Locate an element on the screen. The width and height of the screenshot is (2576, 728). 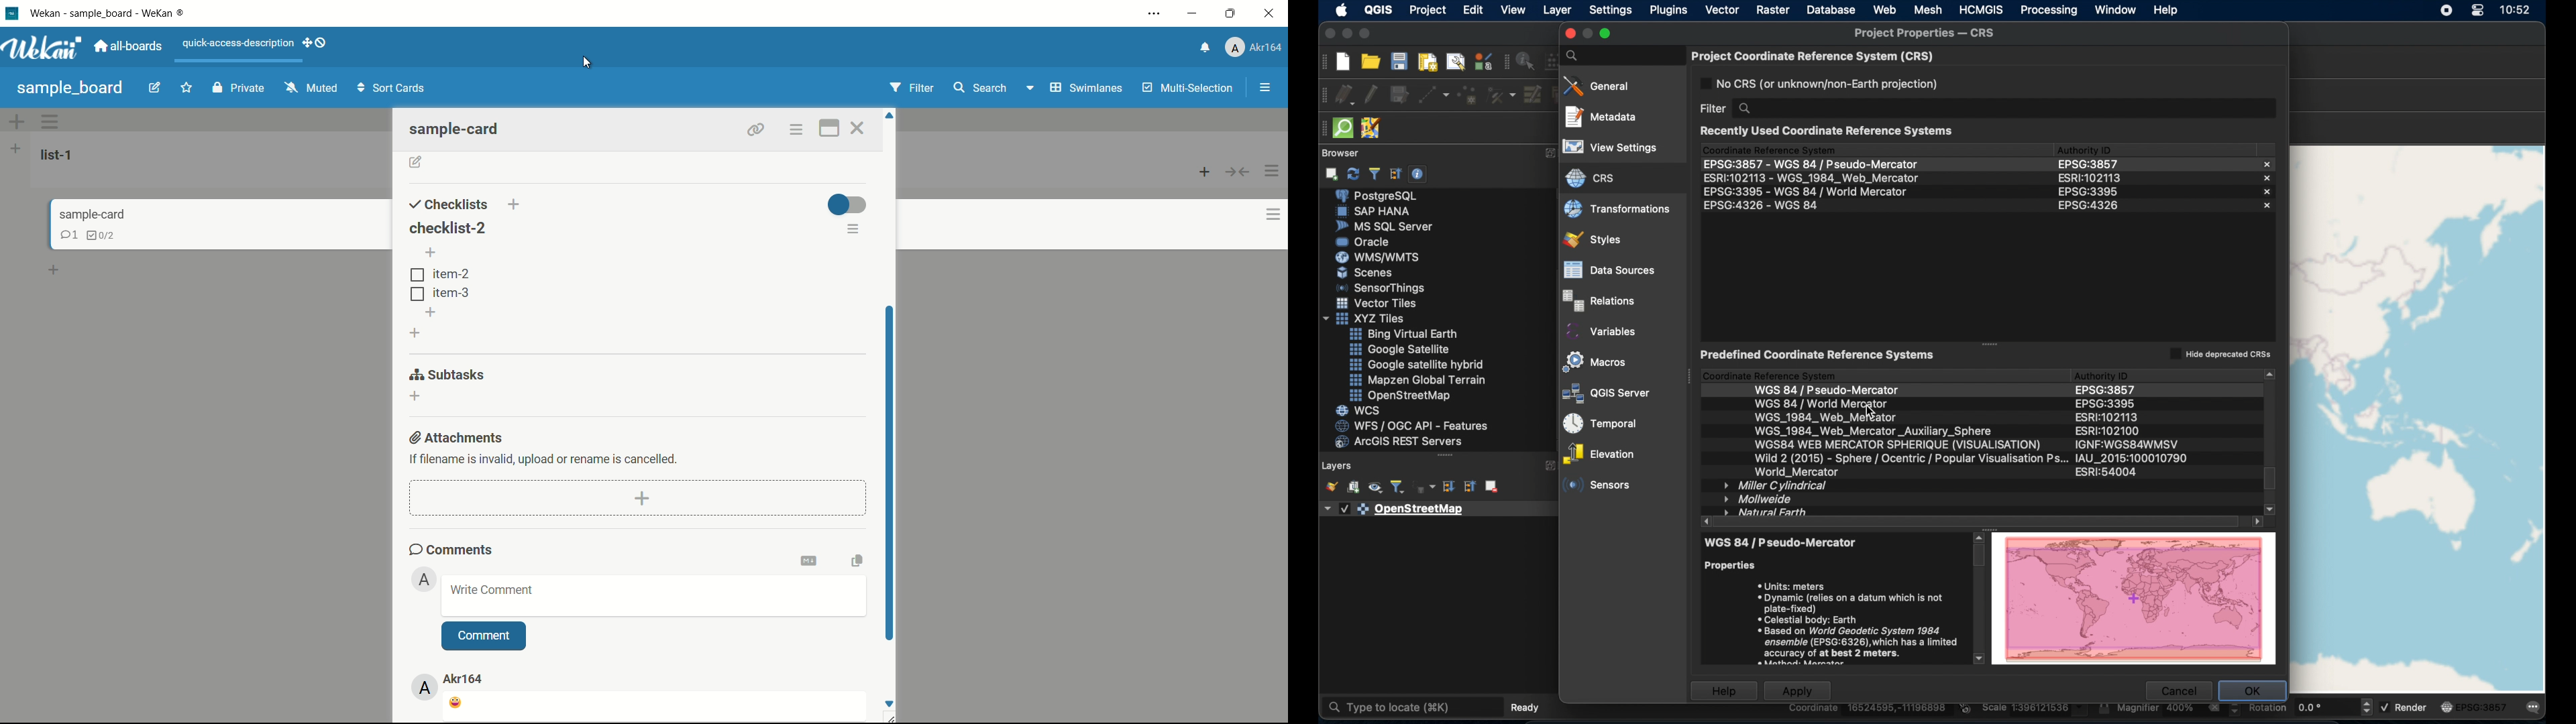
esri:540004 is located at coordinates (2110, 472).